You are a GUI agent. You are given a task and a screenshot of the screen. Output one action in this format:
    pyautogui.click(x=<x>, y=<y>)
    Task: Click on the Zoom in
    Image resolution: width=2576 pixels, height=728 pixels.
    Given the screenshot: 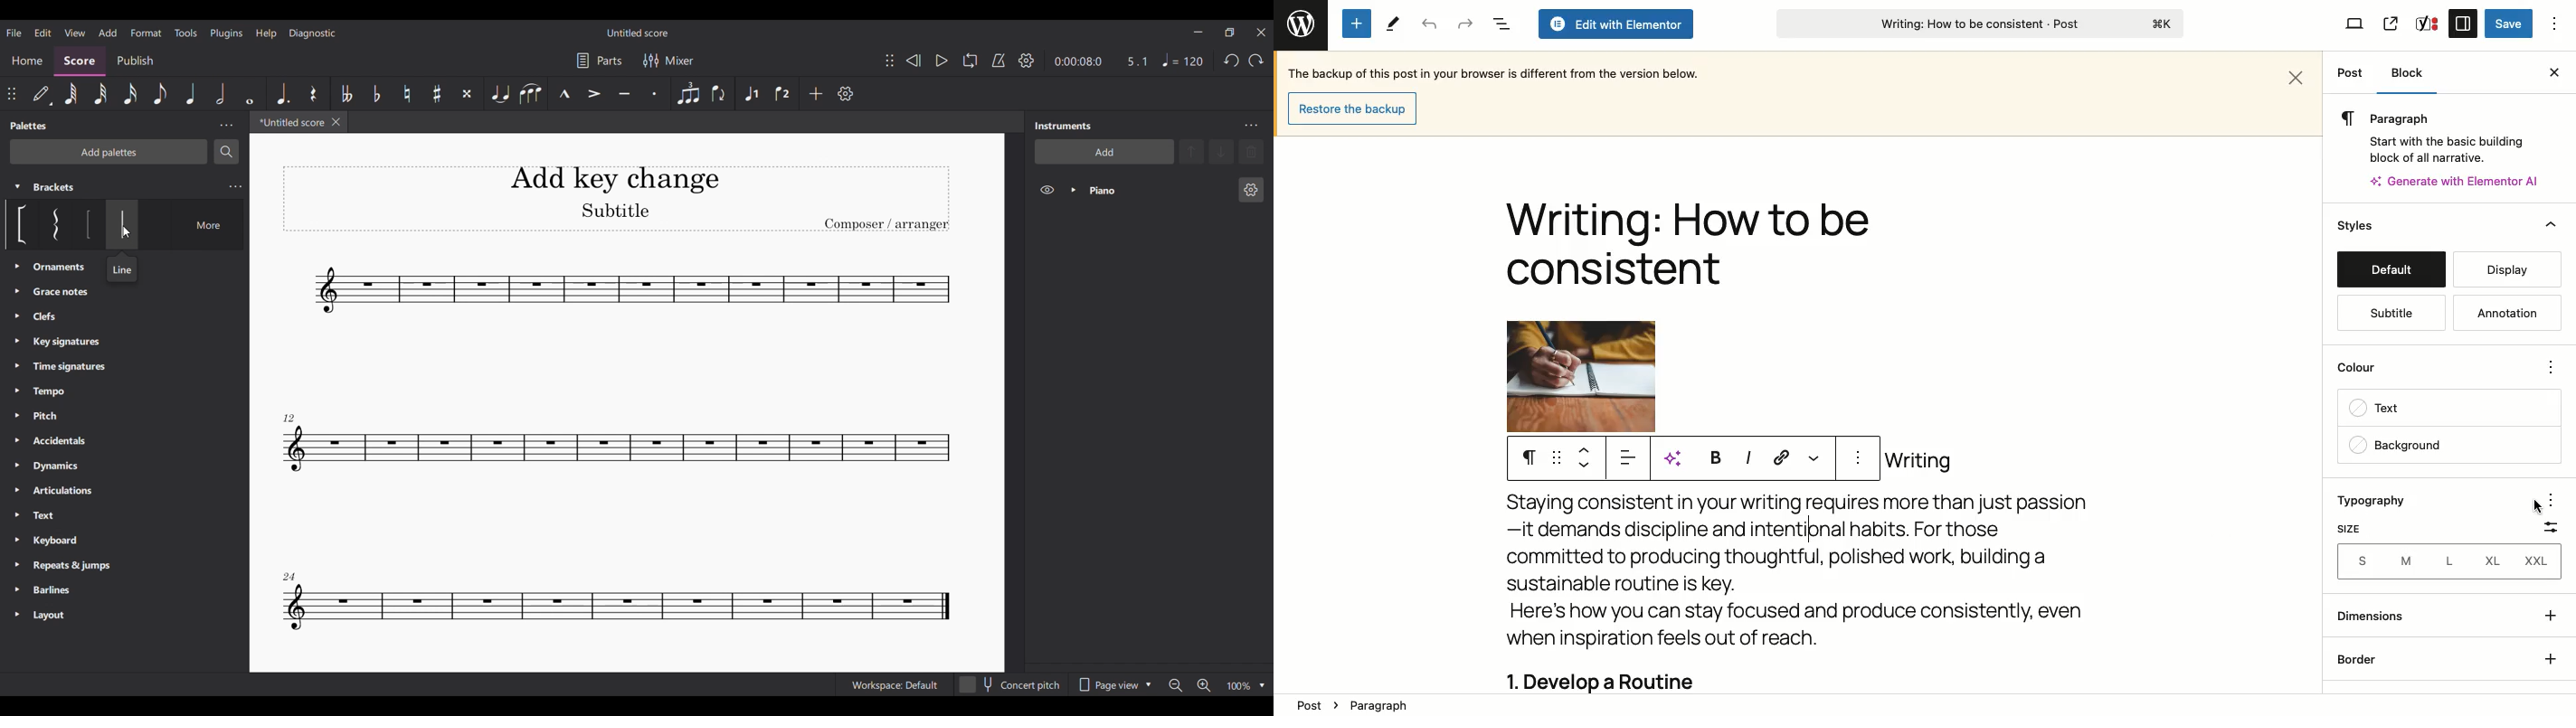 What is the action you would take?
    pyautogui.click(x=1204, y=686)
    